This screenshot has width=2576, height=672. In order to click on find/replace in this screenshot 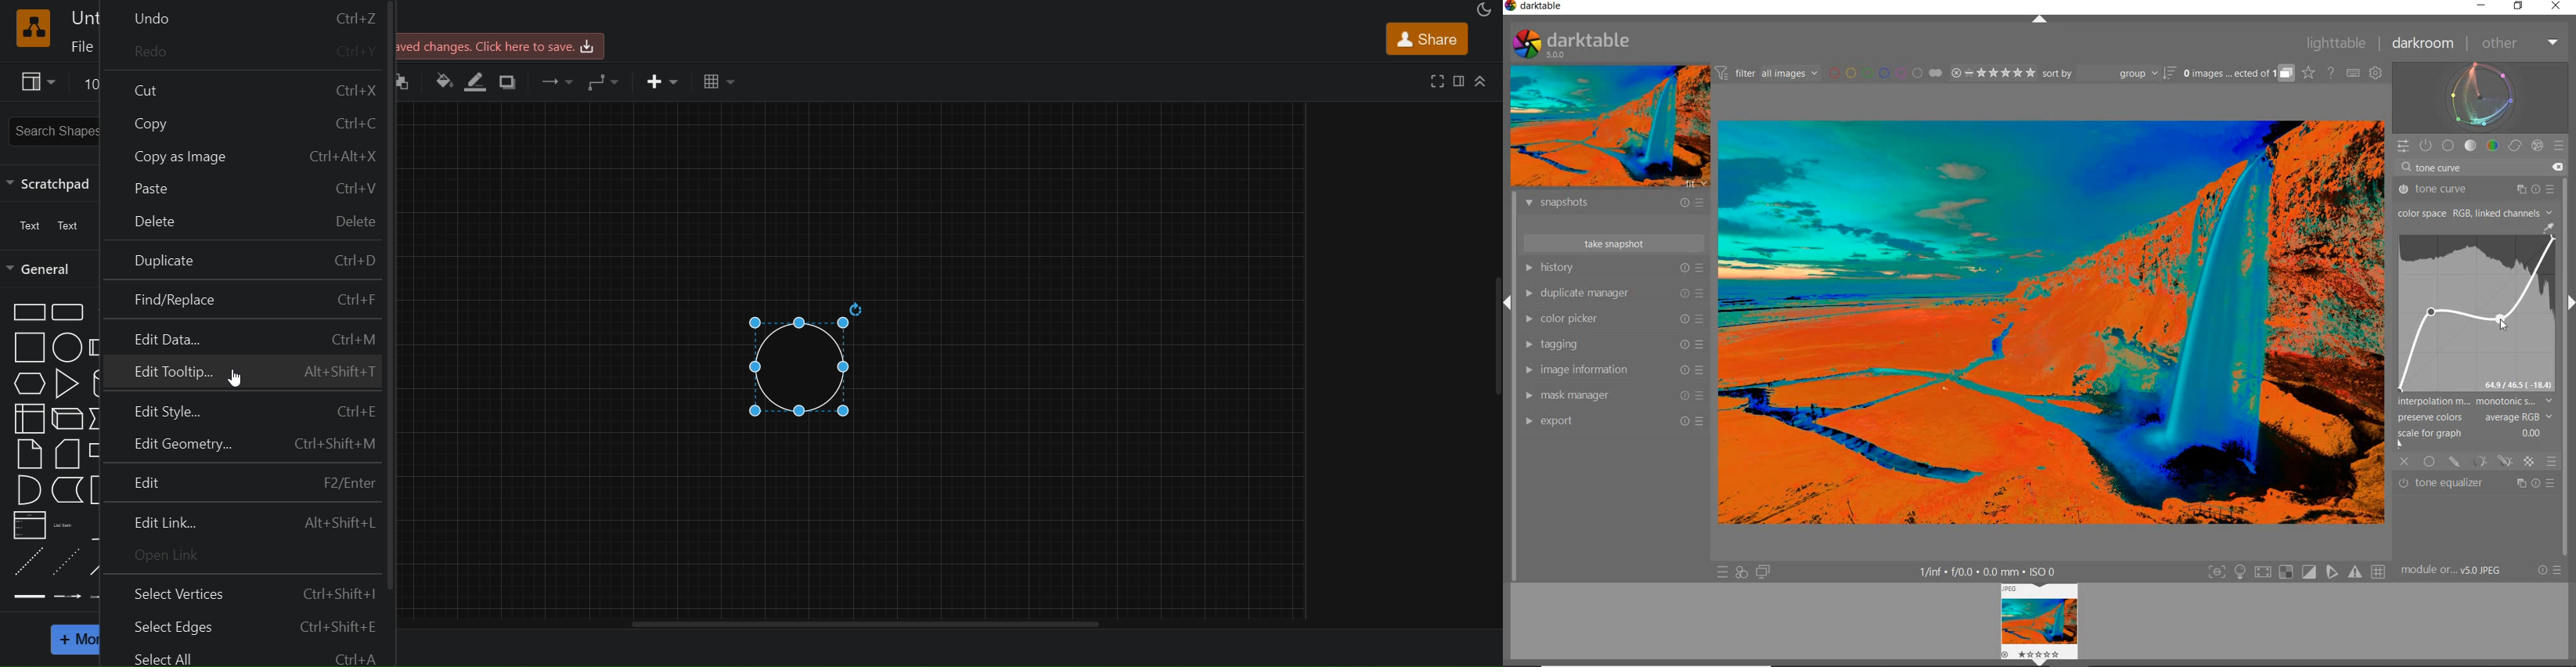, I will do `click(243, 301)`.